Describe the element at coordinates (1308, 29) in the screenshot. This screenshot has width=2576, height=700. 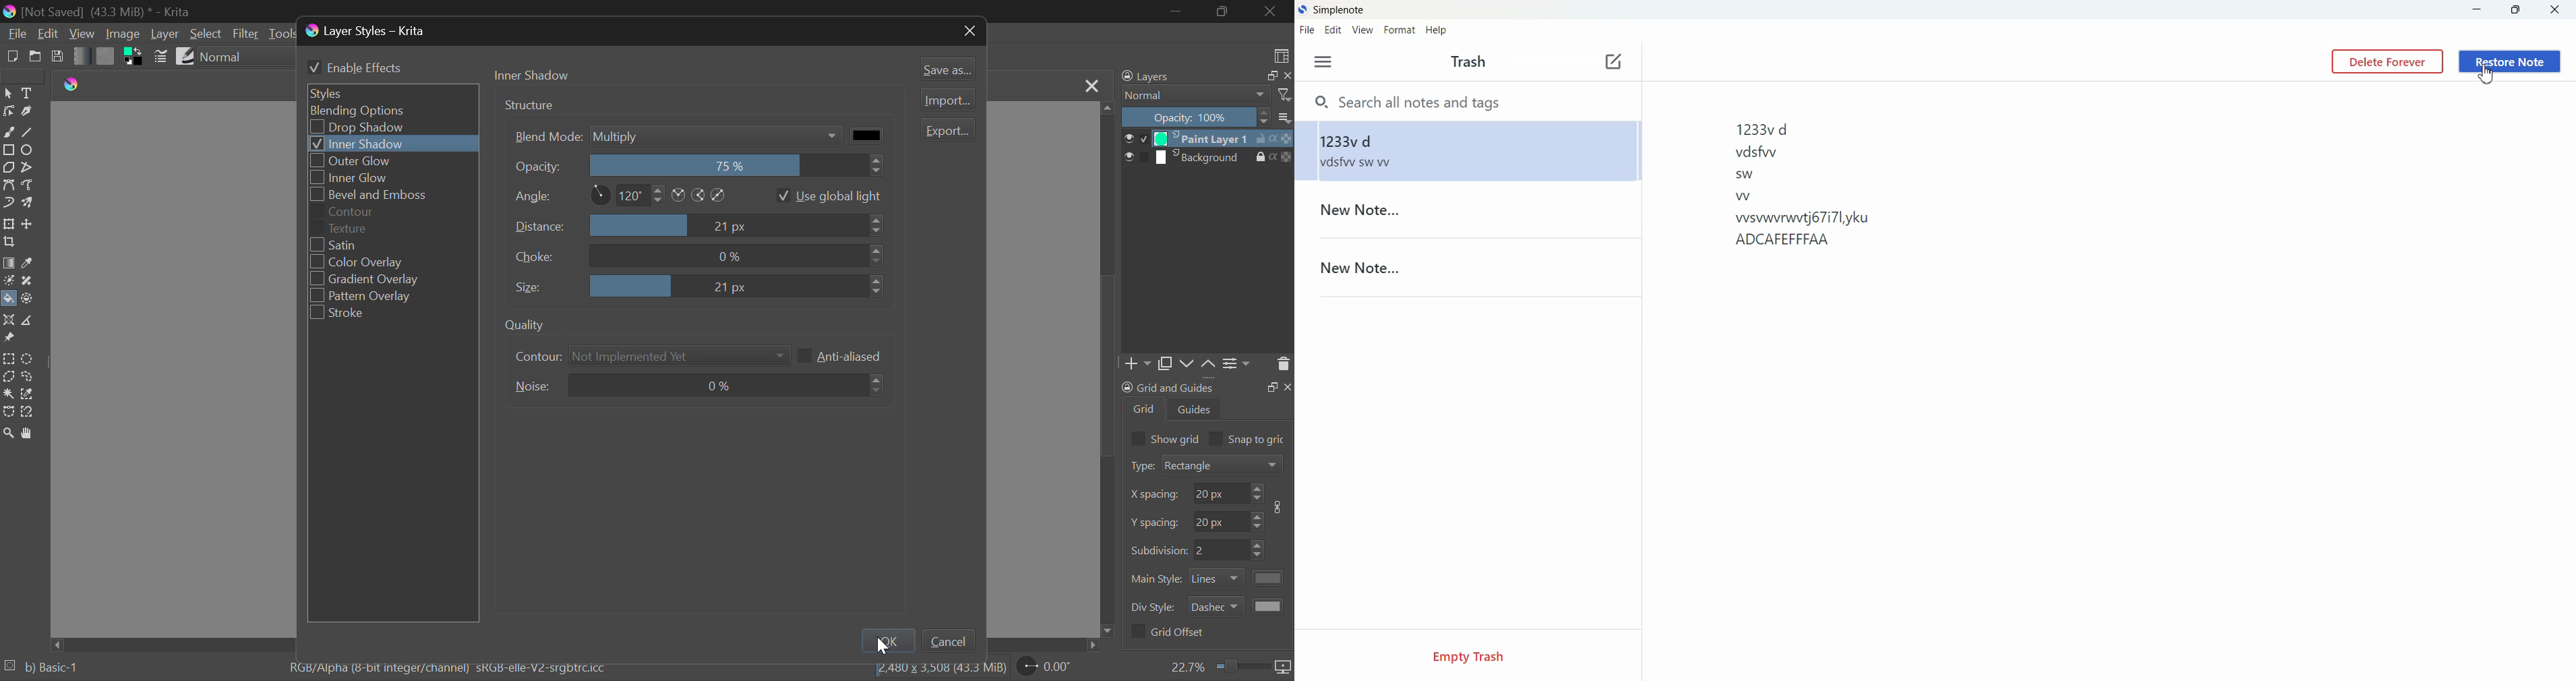
I see `File` at that location.